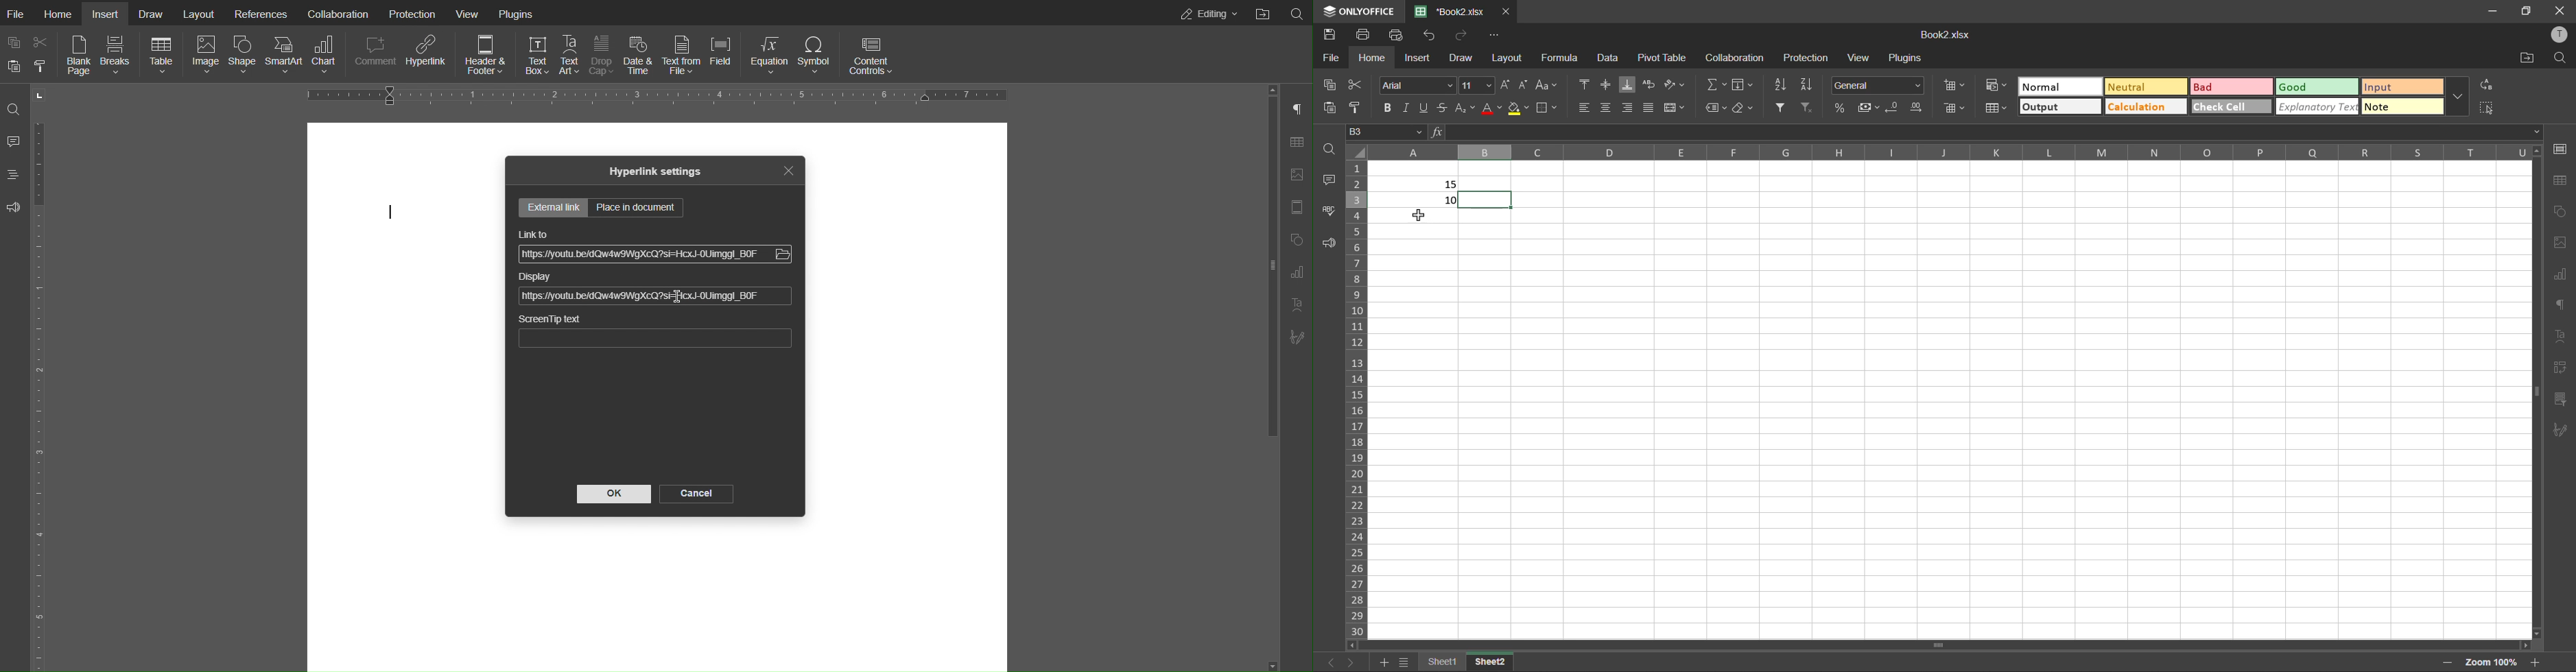  I want to click on Close, so click(791, 171).